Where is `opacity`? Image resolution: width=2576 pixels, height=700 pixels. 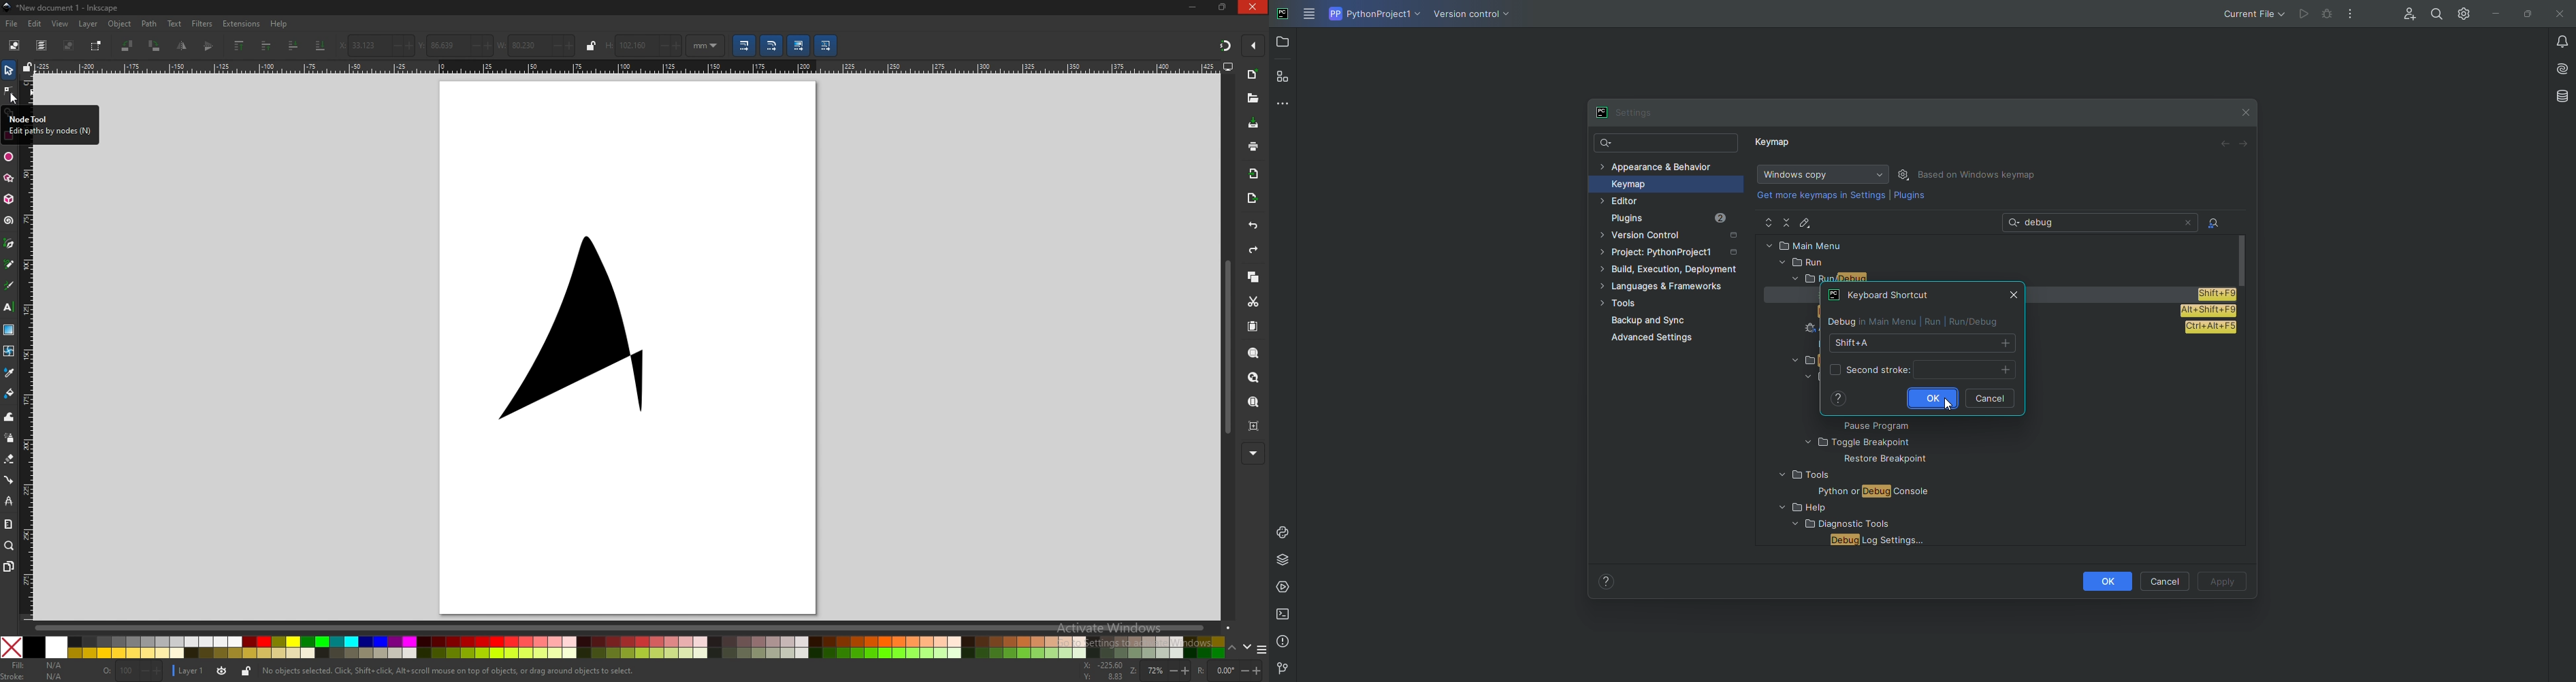
opacity is located at coordinates (132, 671).